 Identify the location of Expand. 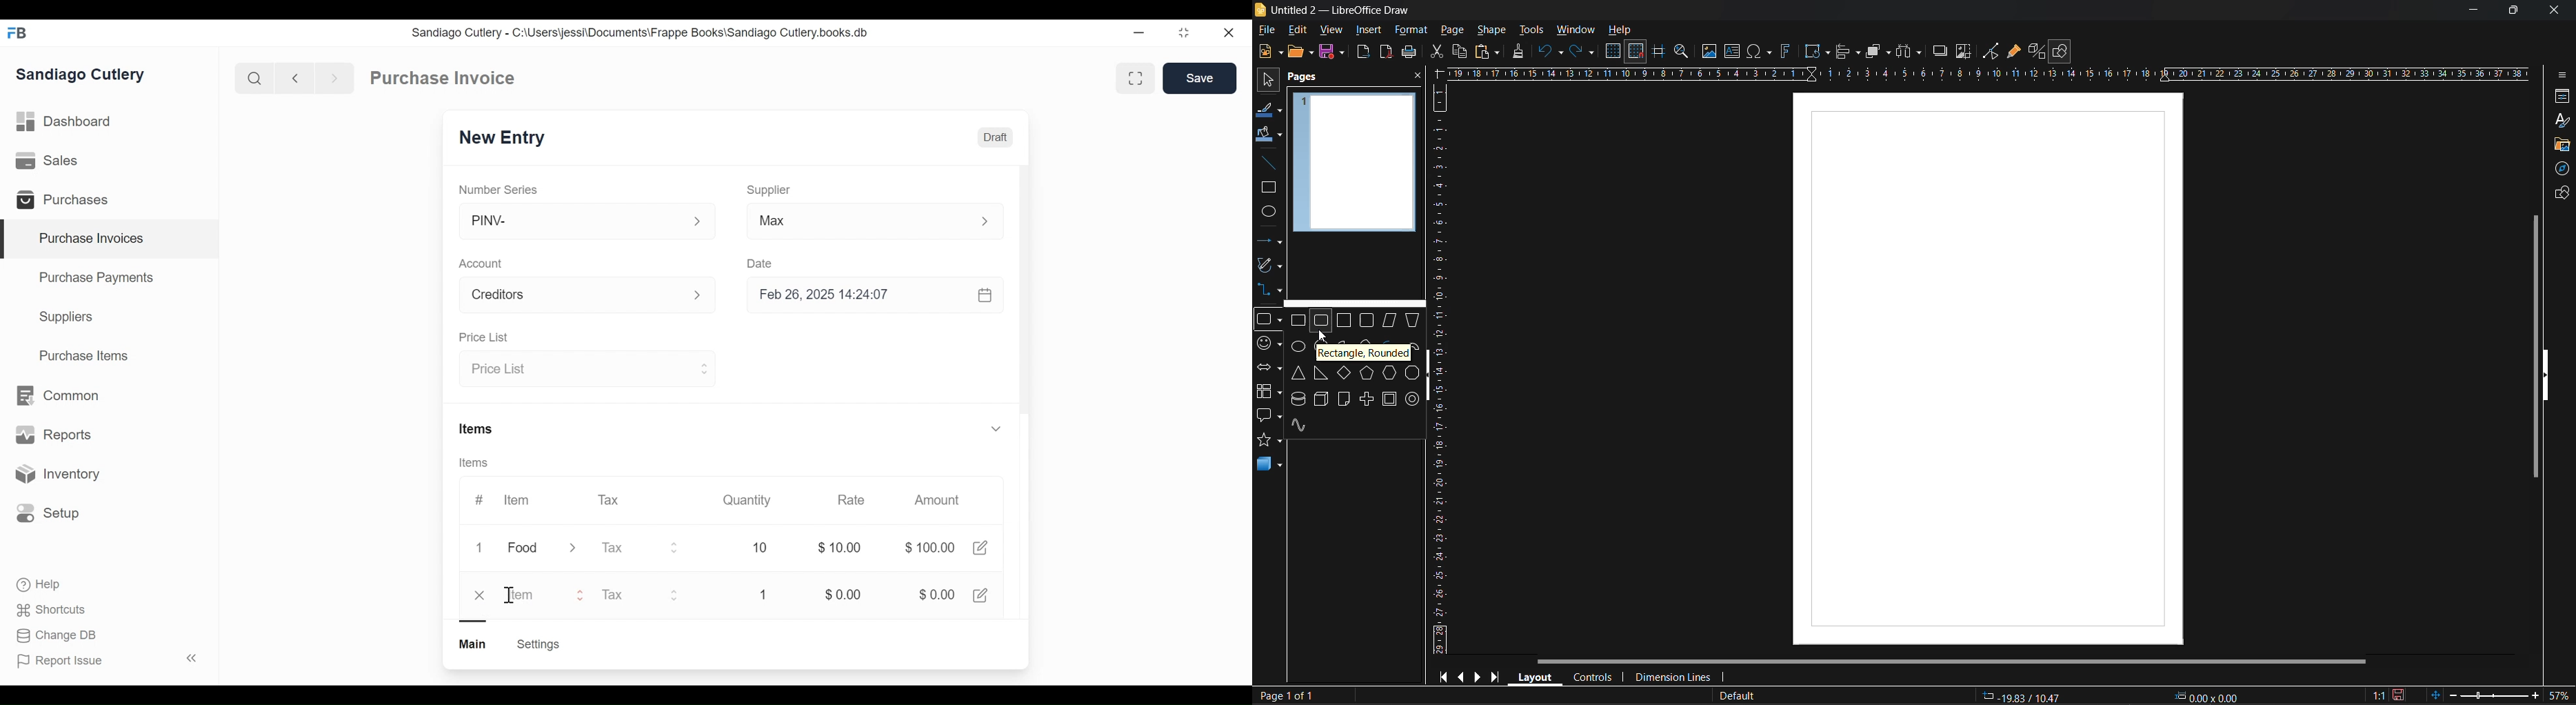
(992, 221).